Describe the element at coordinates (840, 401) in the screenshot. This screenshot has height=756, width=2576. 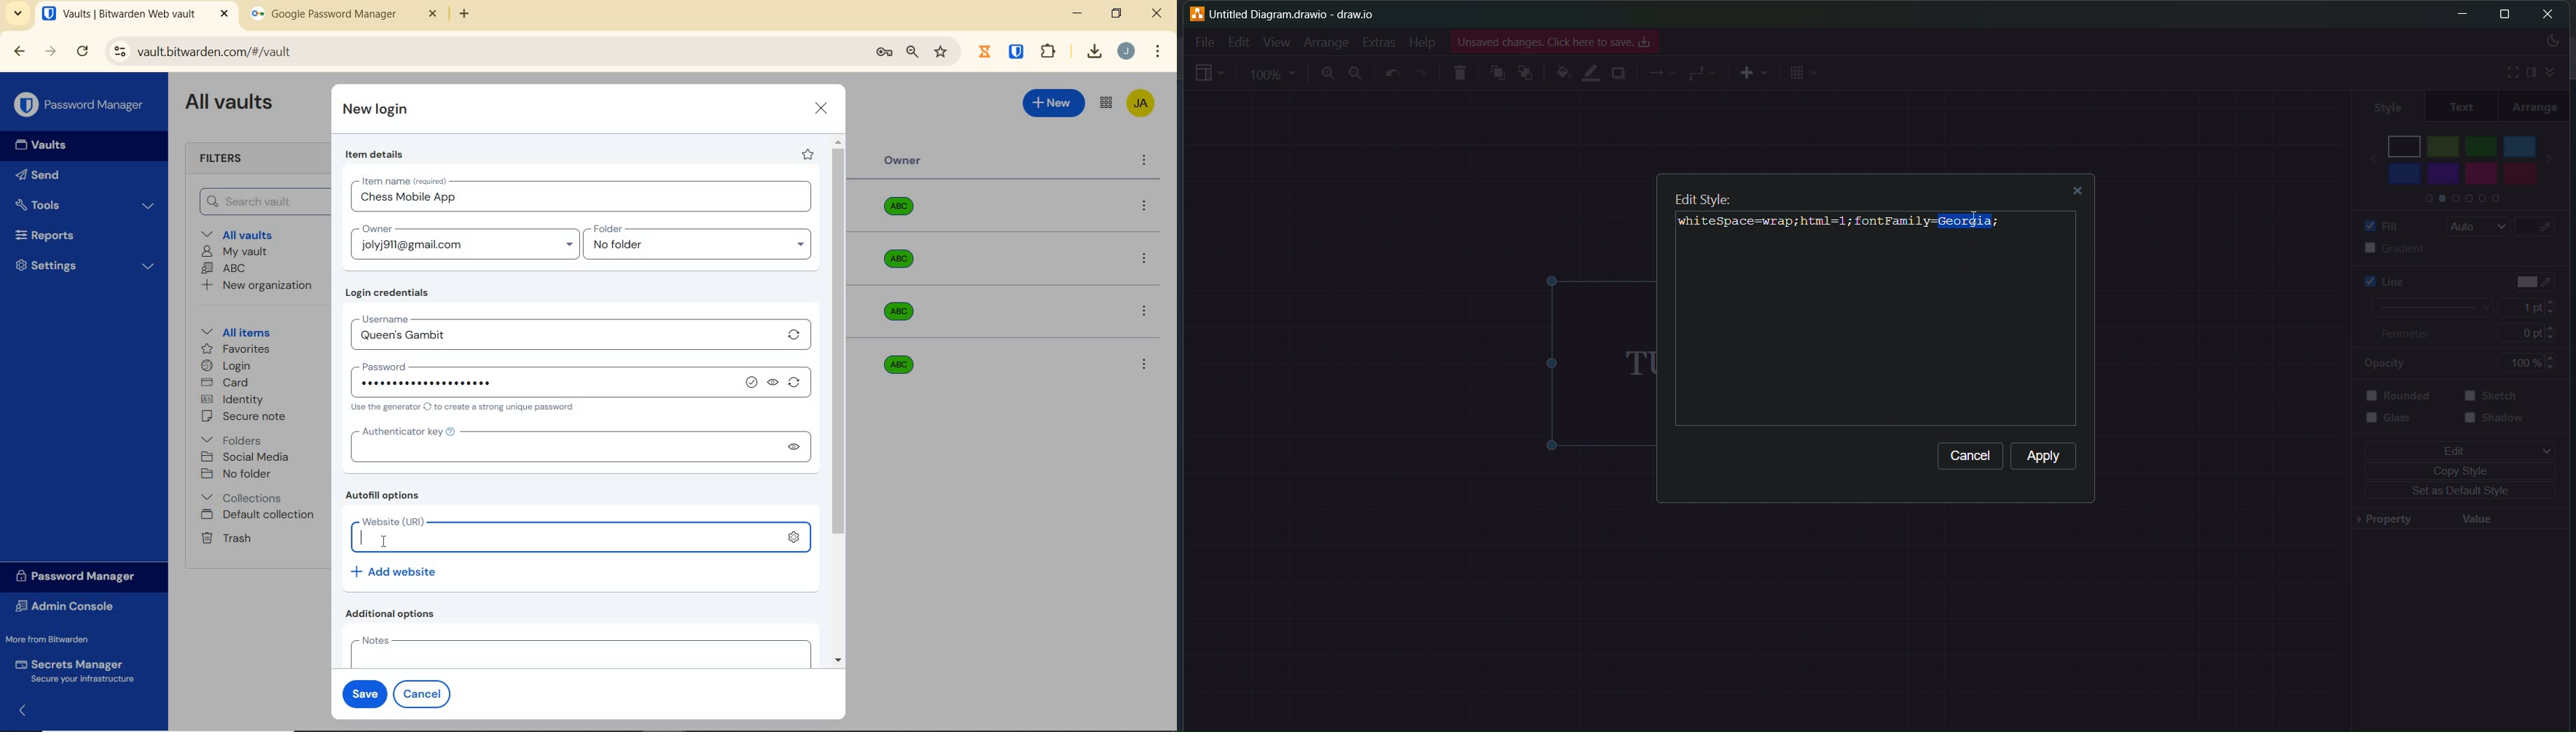
I see `scrollbar` at that location.